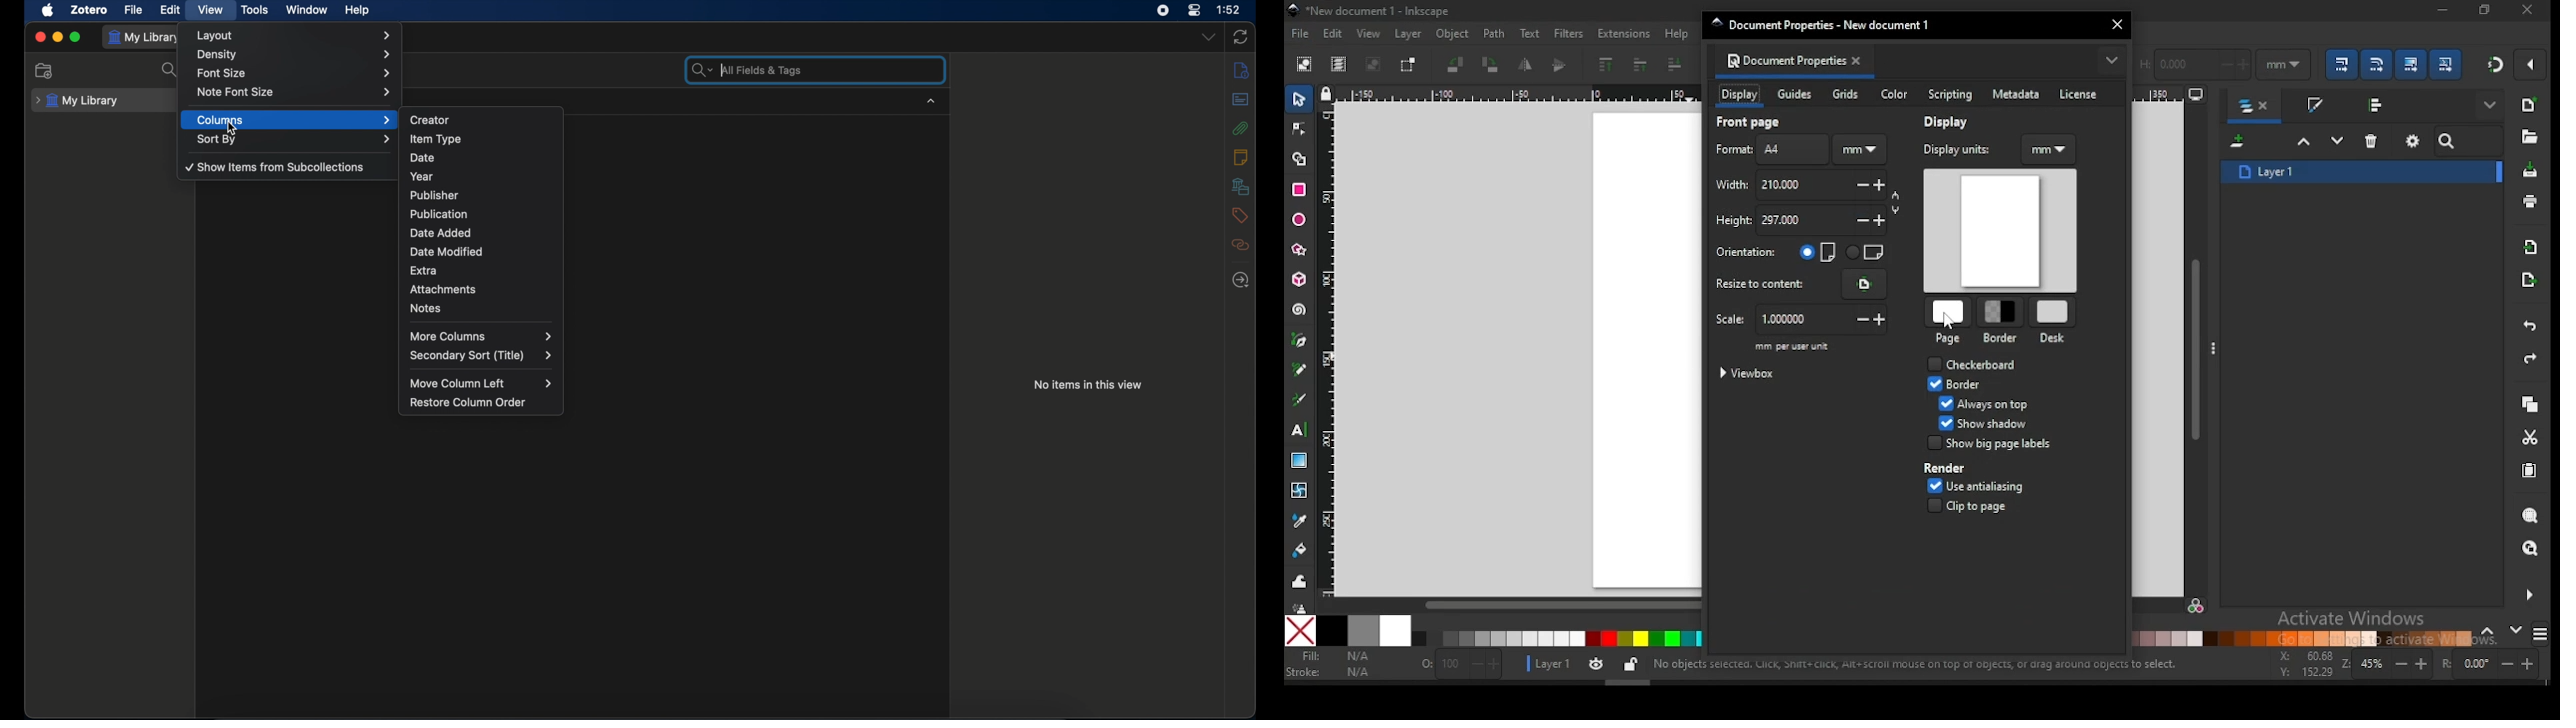 The height and width of the screenshot is (728, 2576). I want to click on scroll bar, so click(2197, 348).